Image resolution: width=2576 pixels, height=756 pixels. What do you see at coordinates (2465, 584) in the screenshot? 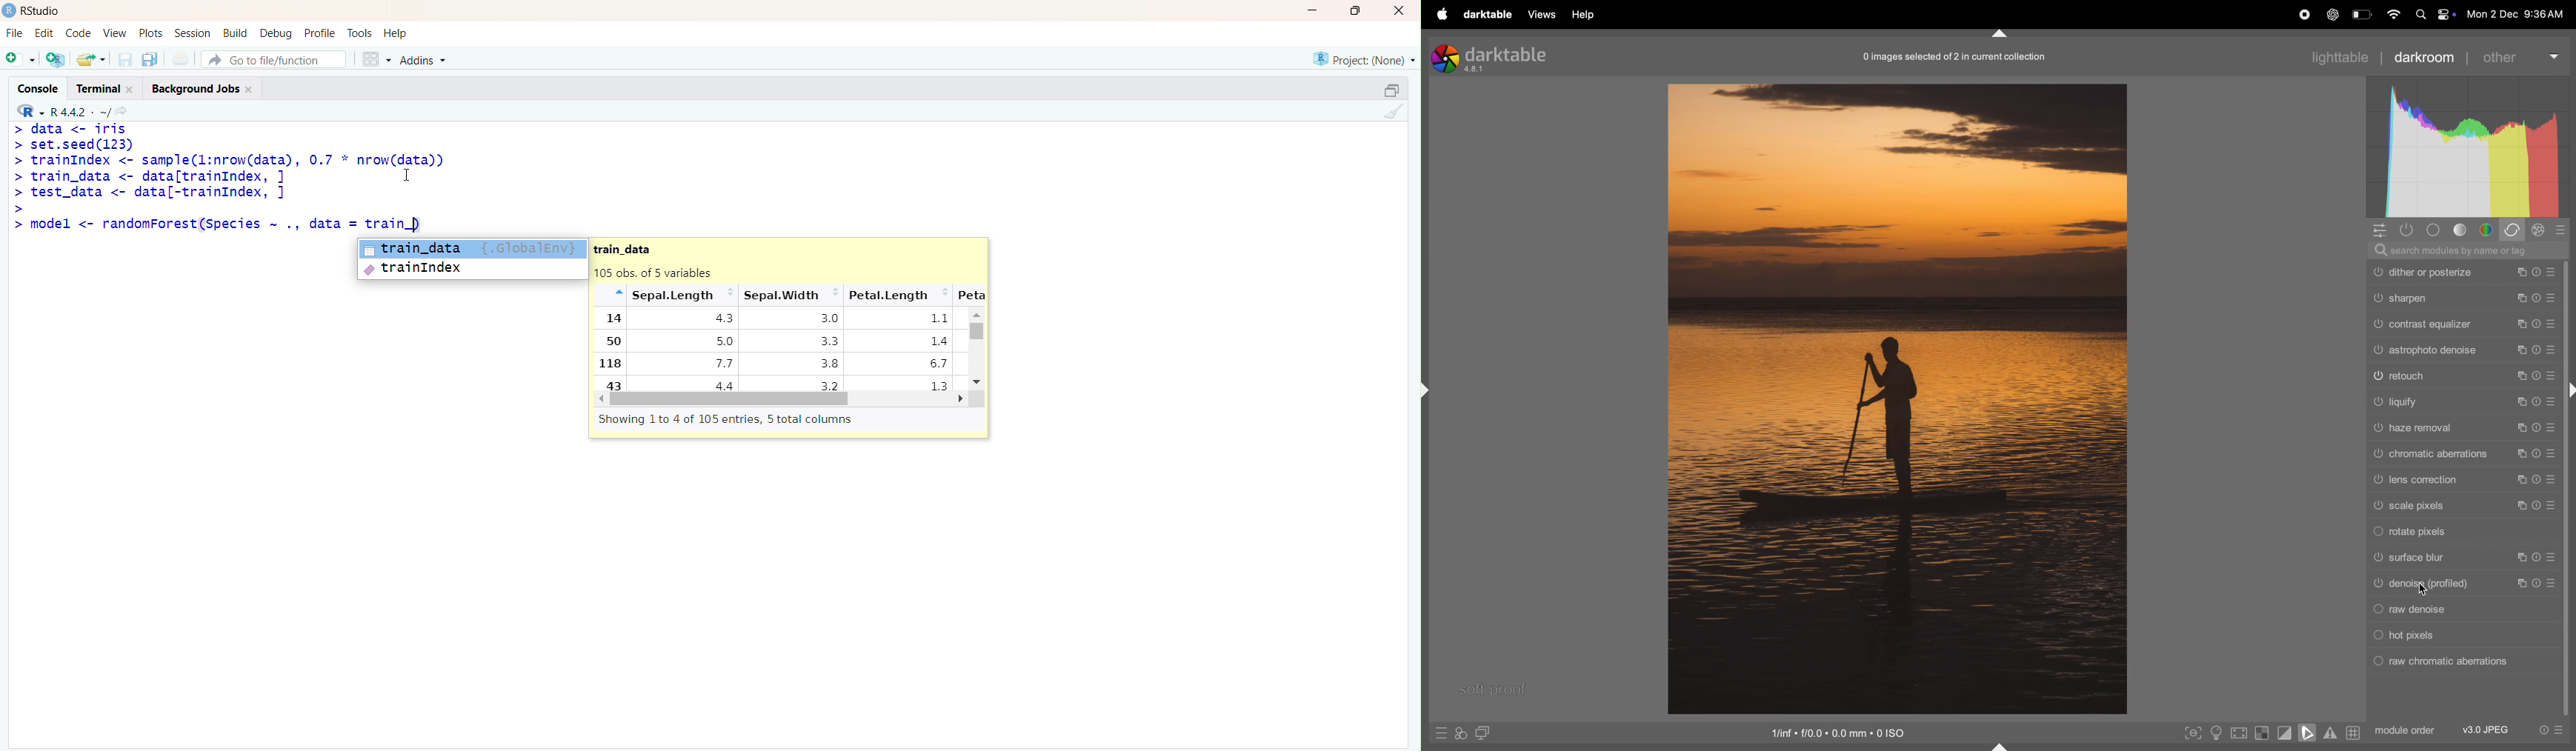
I see `denoise profiled` at bounding box center [2465, 584].